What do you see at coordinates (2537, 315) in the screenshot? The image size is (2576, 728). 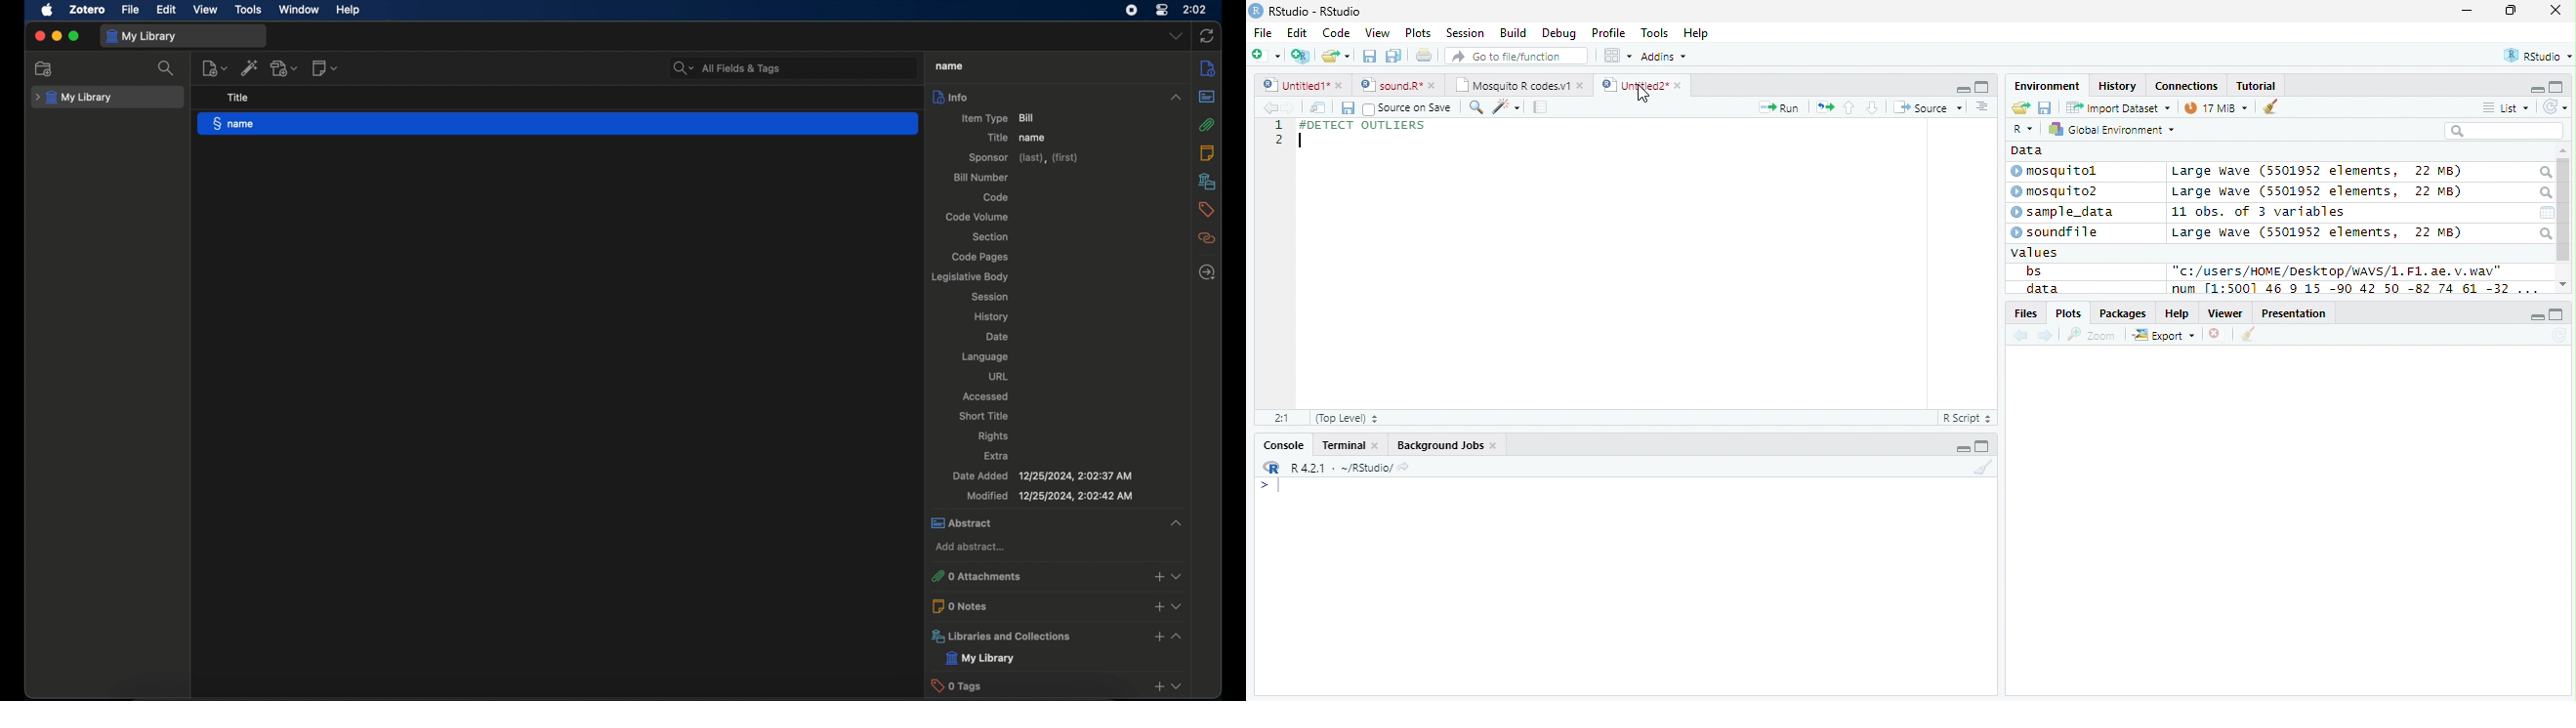 I see `minimize` at bounding box center [2537, 315].